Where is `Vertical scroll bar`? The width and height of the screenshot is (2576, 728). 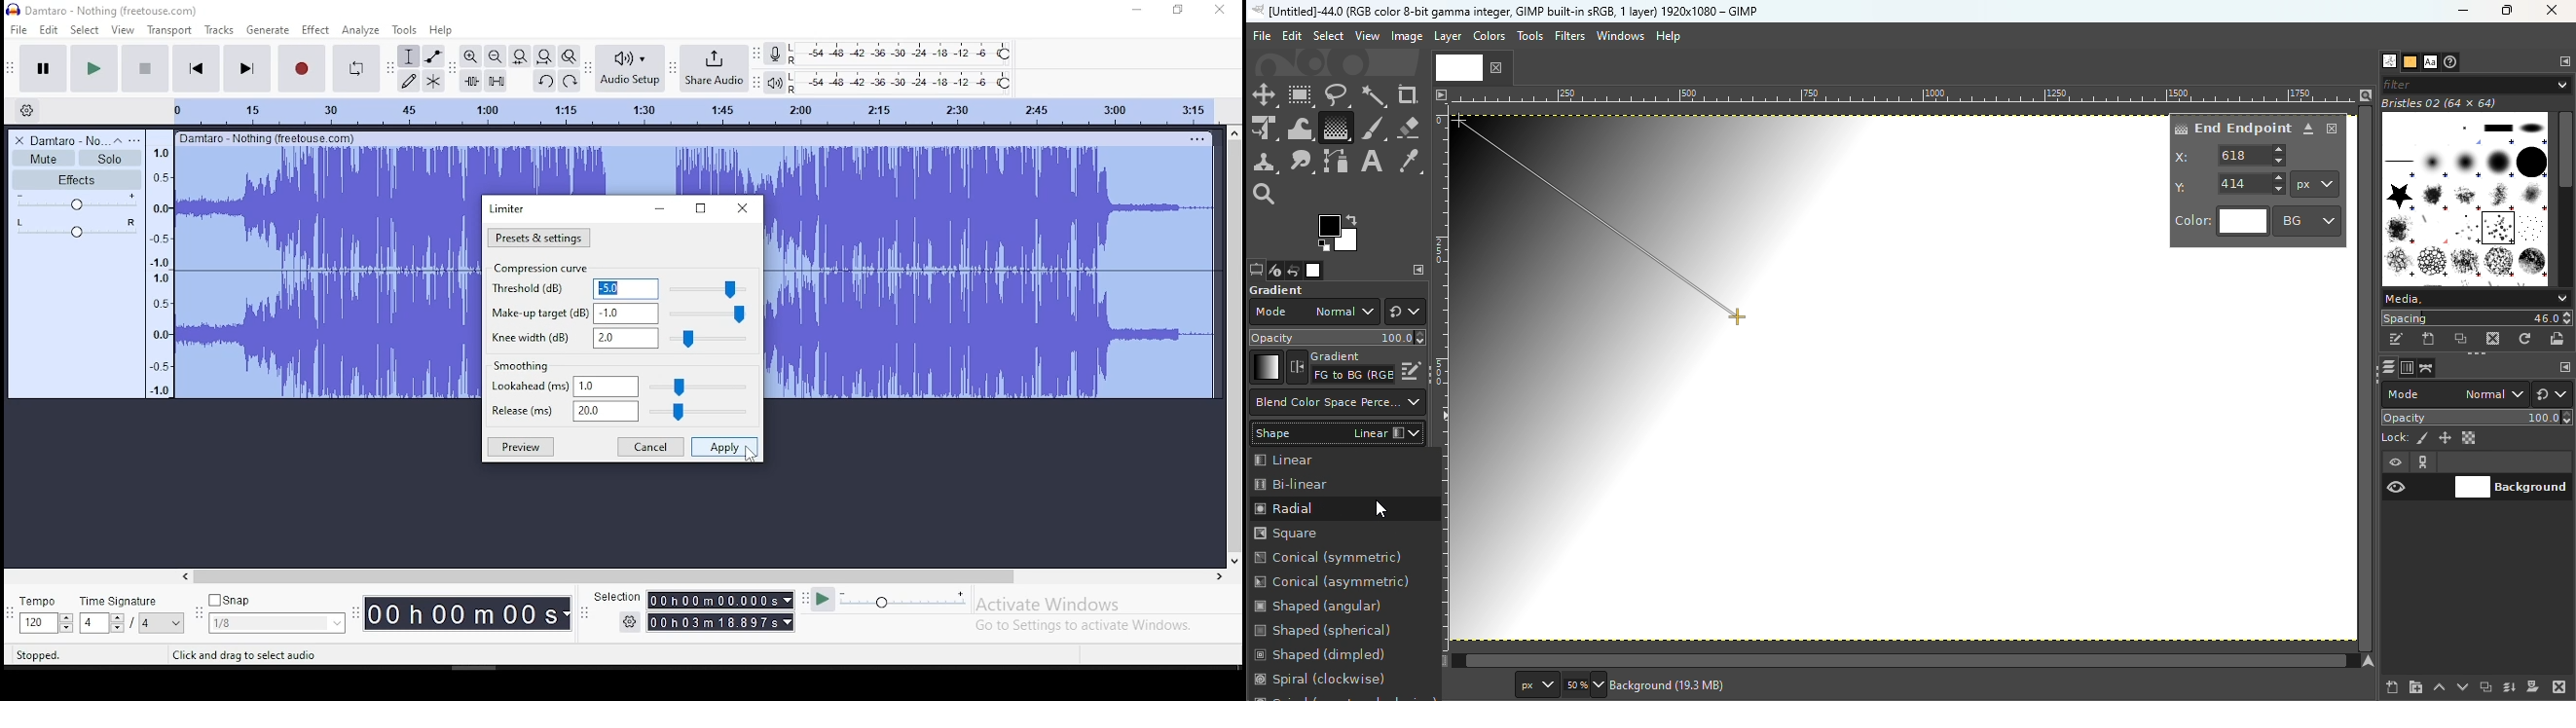 Vertical scroll bar is located at coordinates (1895, 661).